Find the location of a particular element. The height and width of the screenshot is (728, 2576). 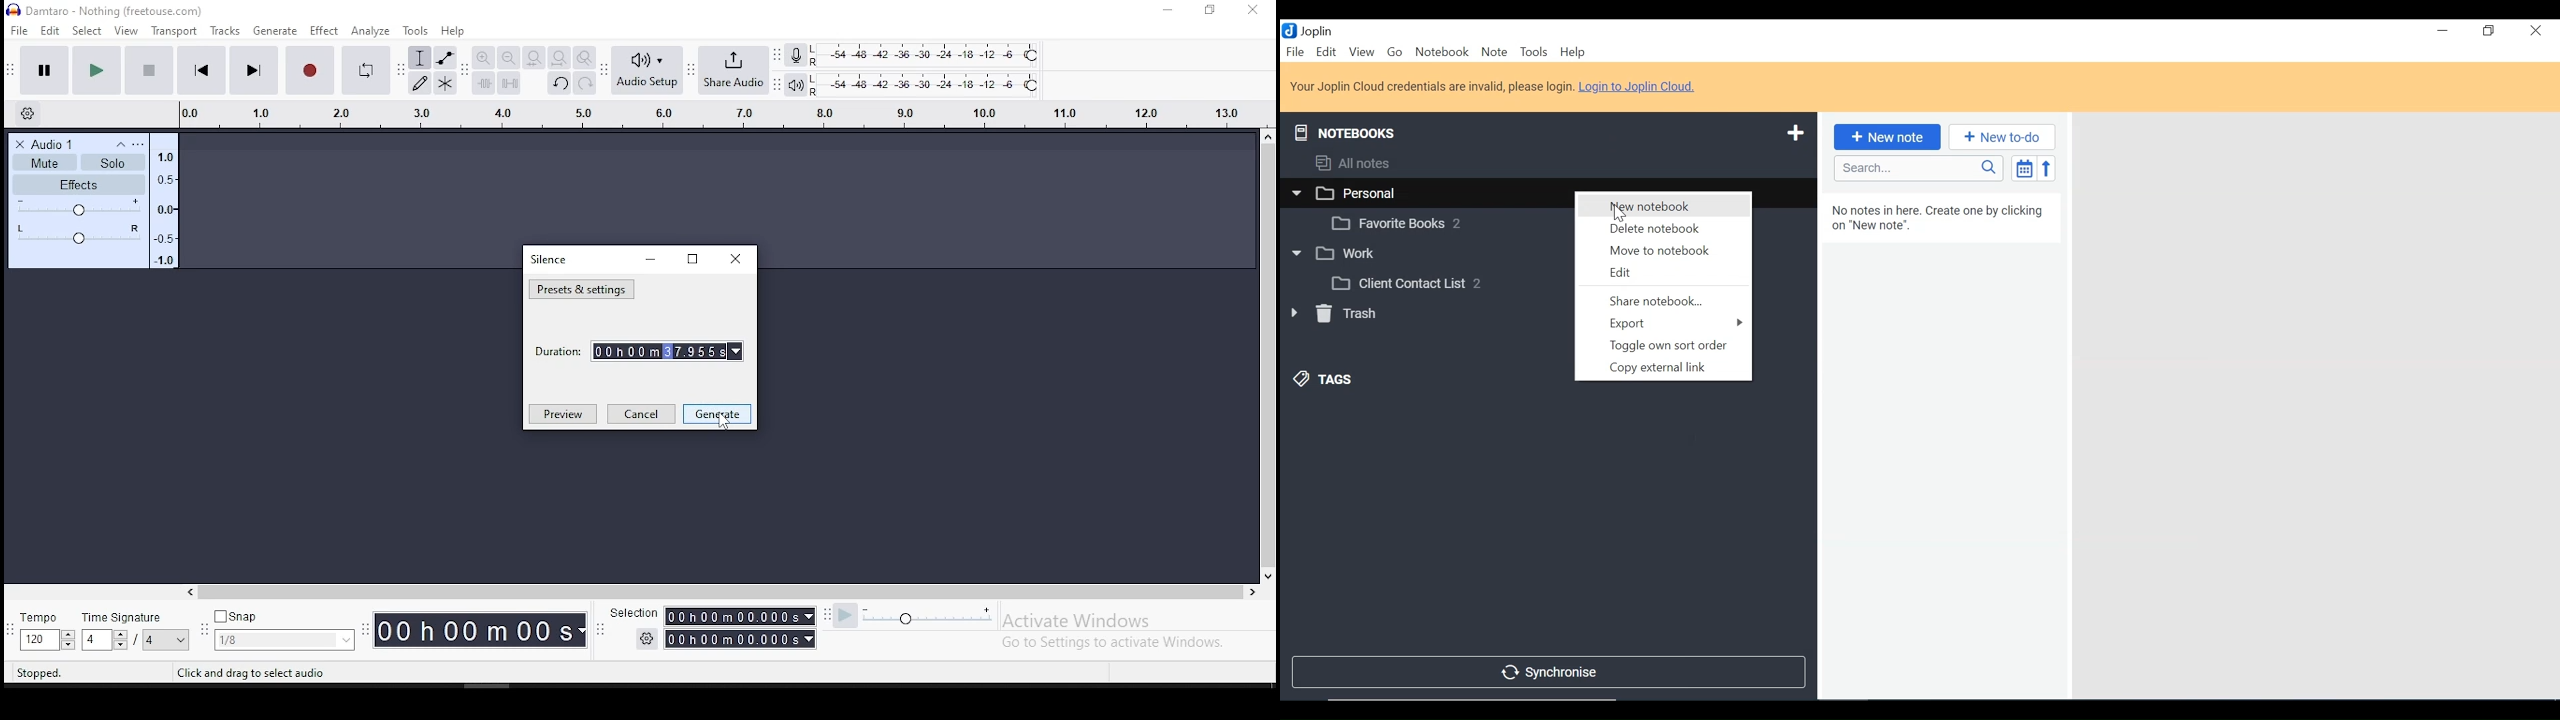

preview is located at coordinates (562, 413).